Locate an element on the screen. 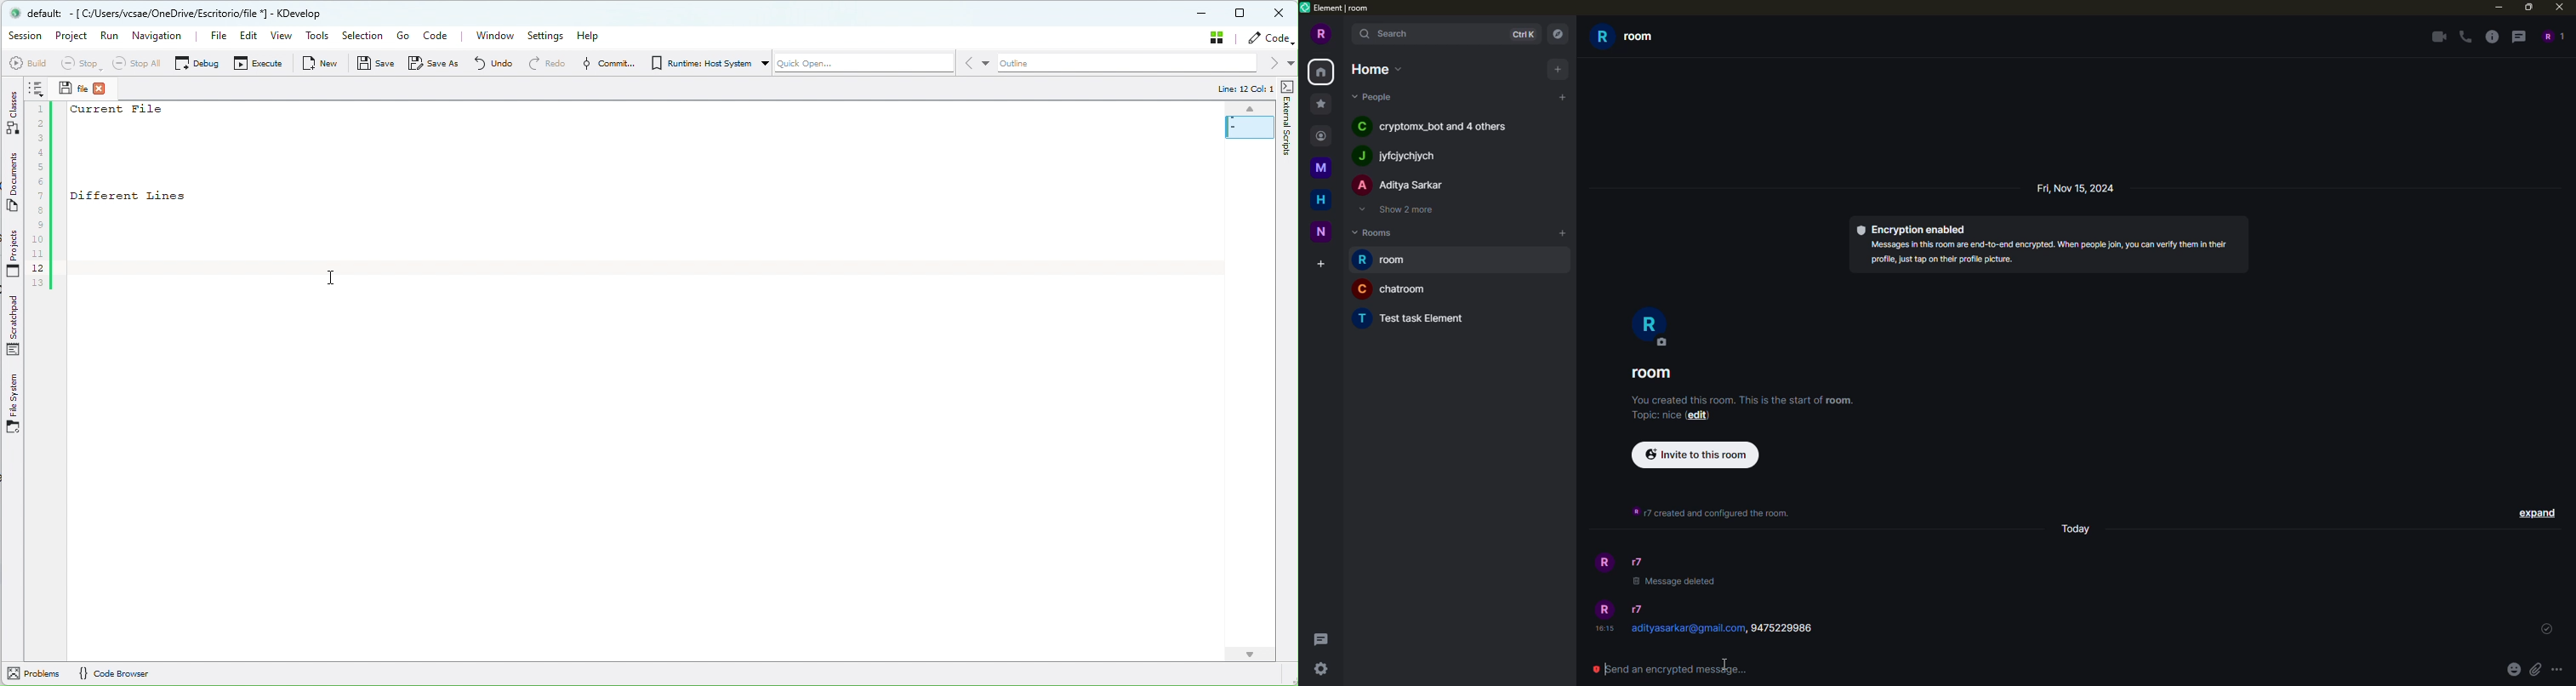 The height and width of the screenshot is (700, 2576). voice call is located at coordinates (2465, 36).